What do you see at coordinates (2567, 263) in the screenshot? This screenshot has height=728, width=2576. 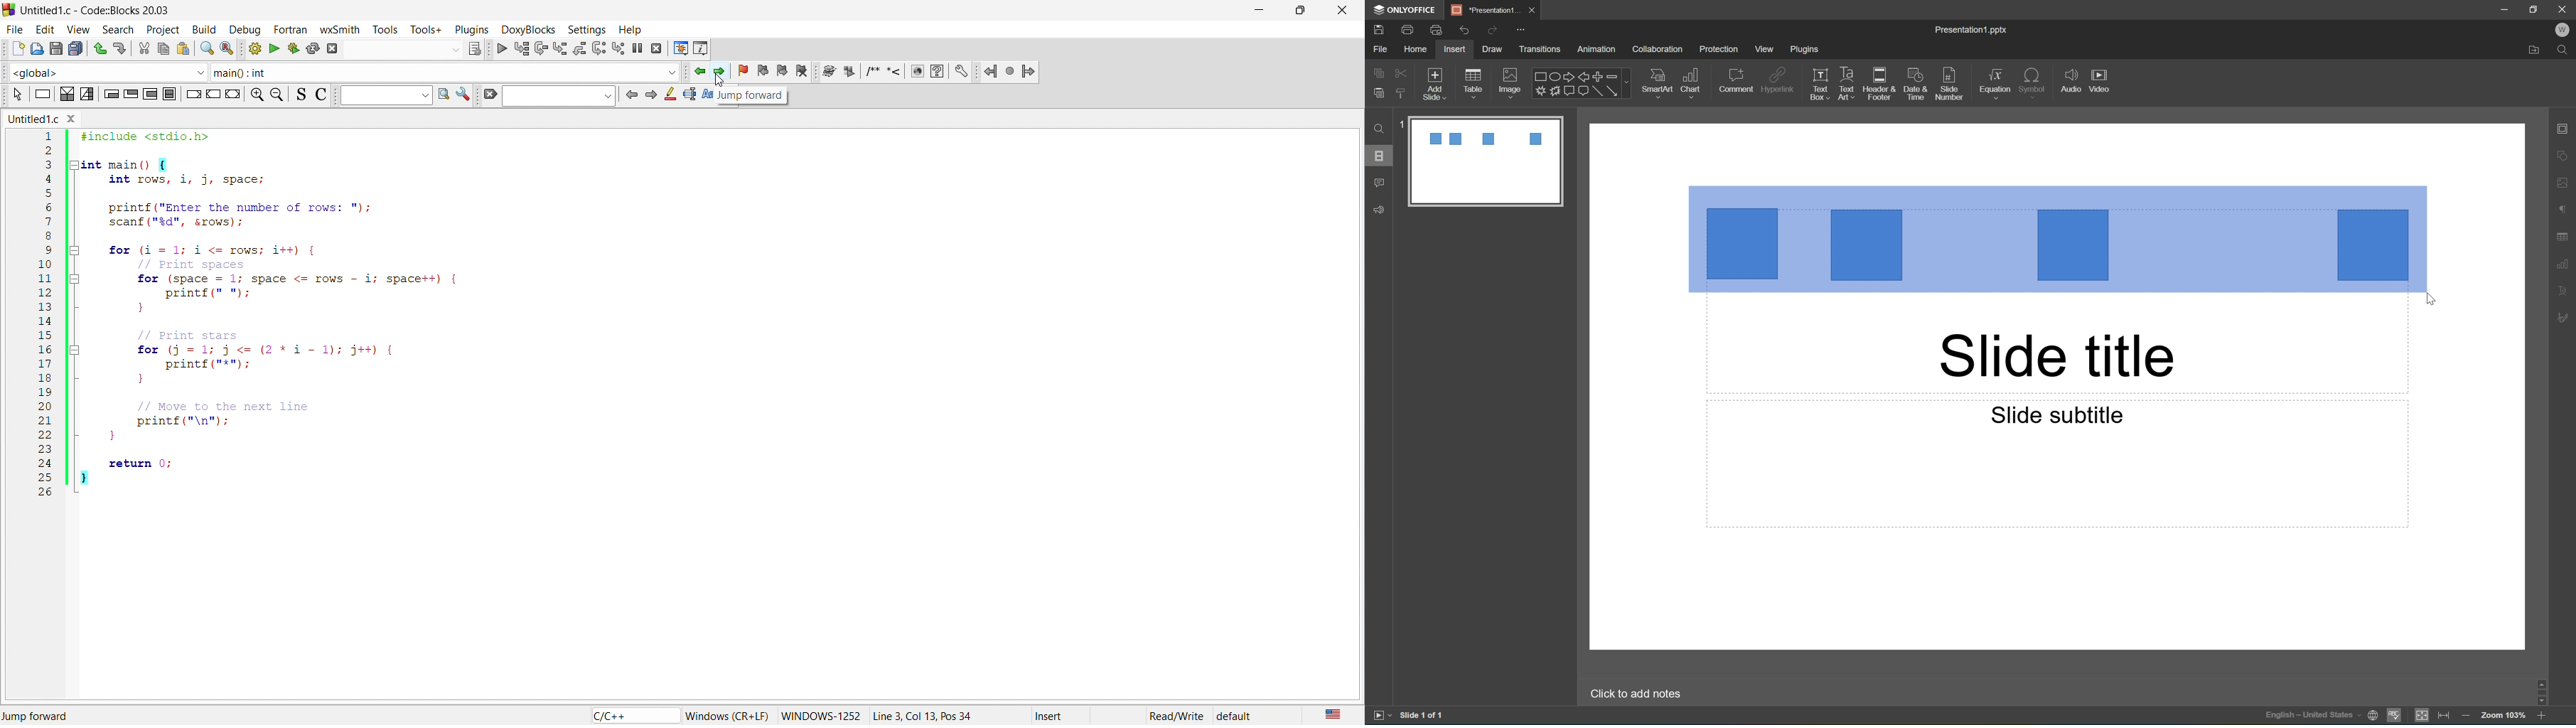 I see `chart settings` at bounding box center [2567, 263].